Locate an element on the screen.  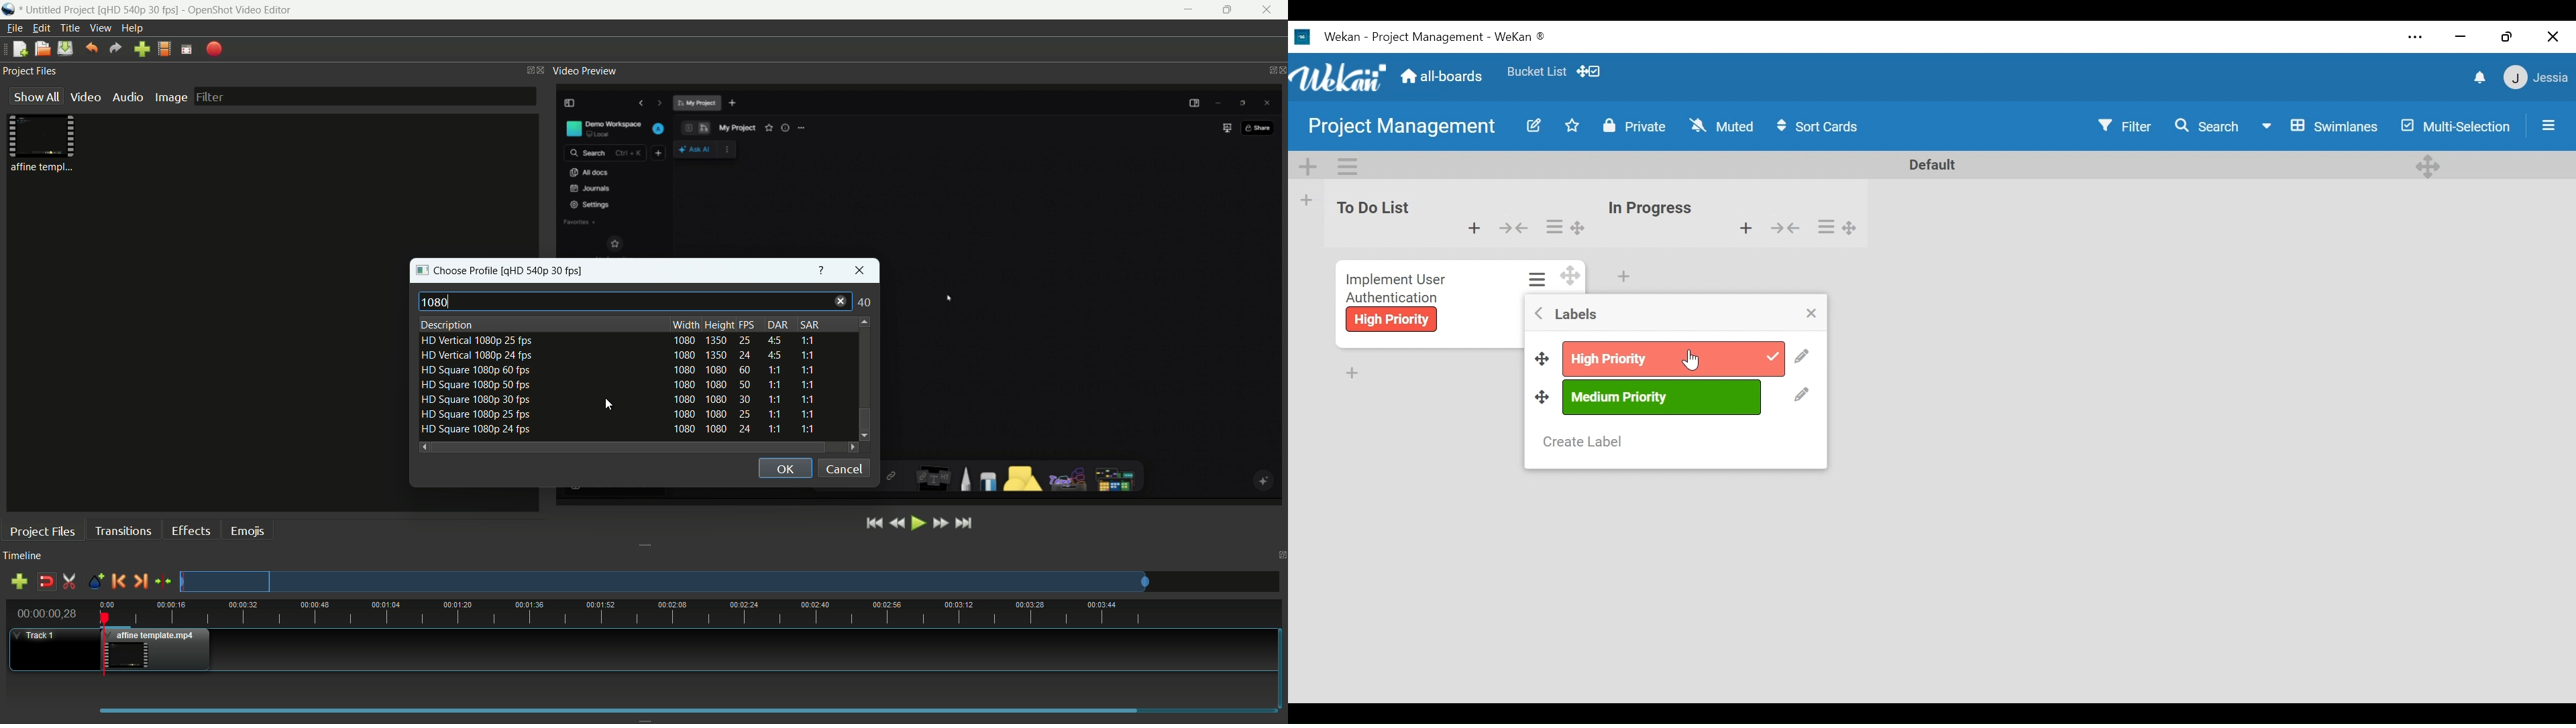
Project Management is located at coordinates (1402, 129).